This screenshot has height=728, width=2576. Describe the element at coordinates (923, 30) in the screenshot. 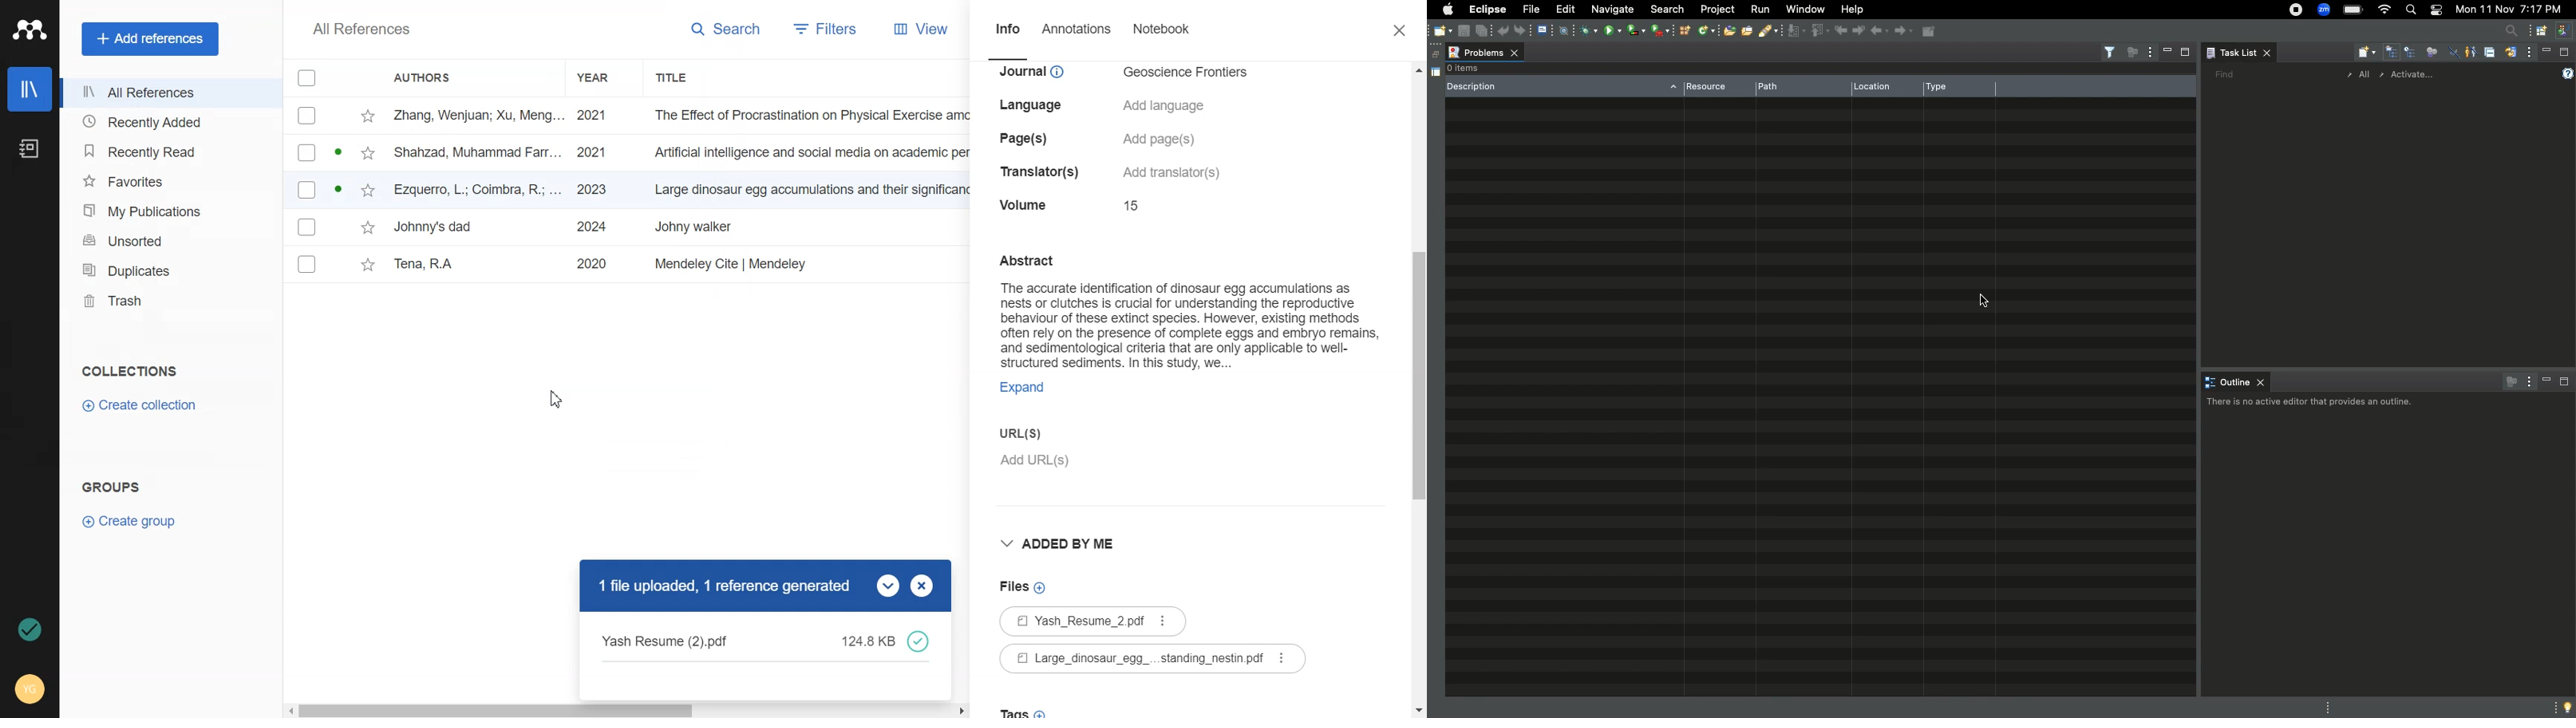

I see `View` at that location.